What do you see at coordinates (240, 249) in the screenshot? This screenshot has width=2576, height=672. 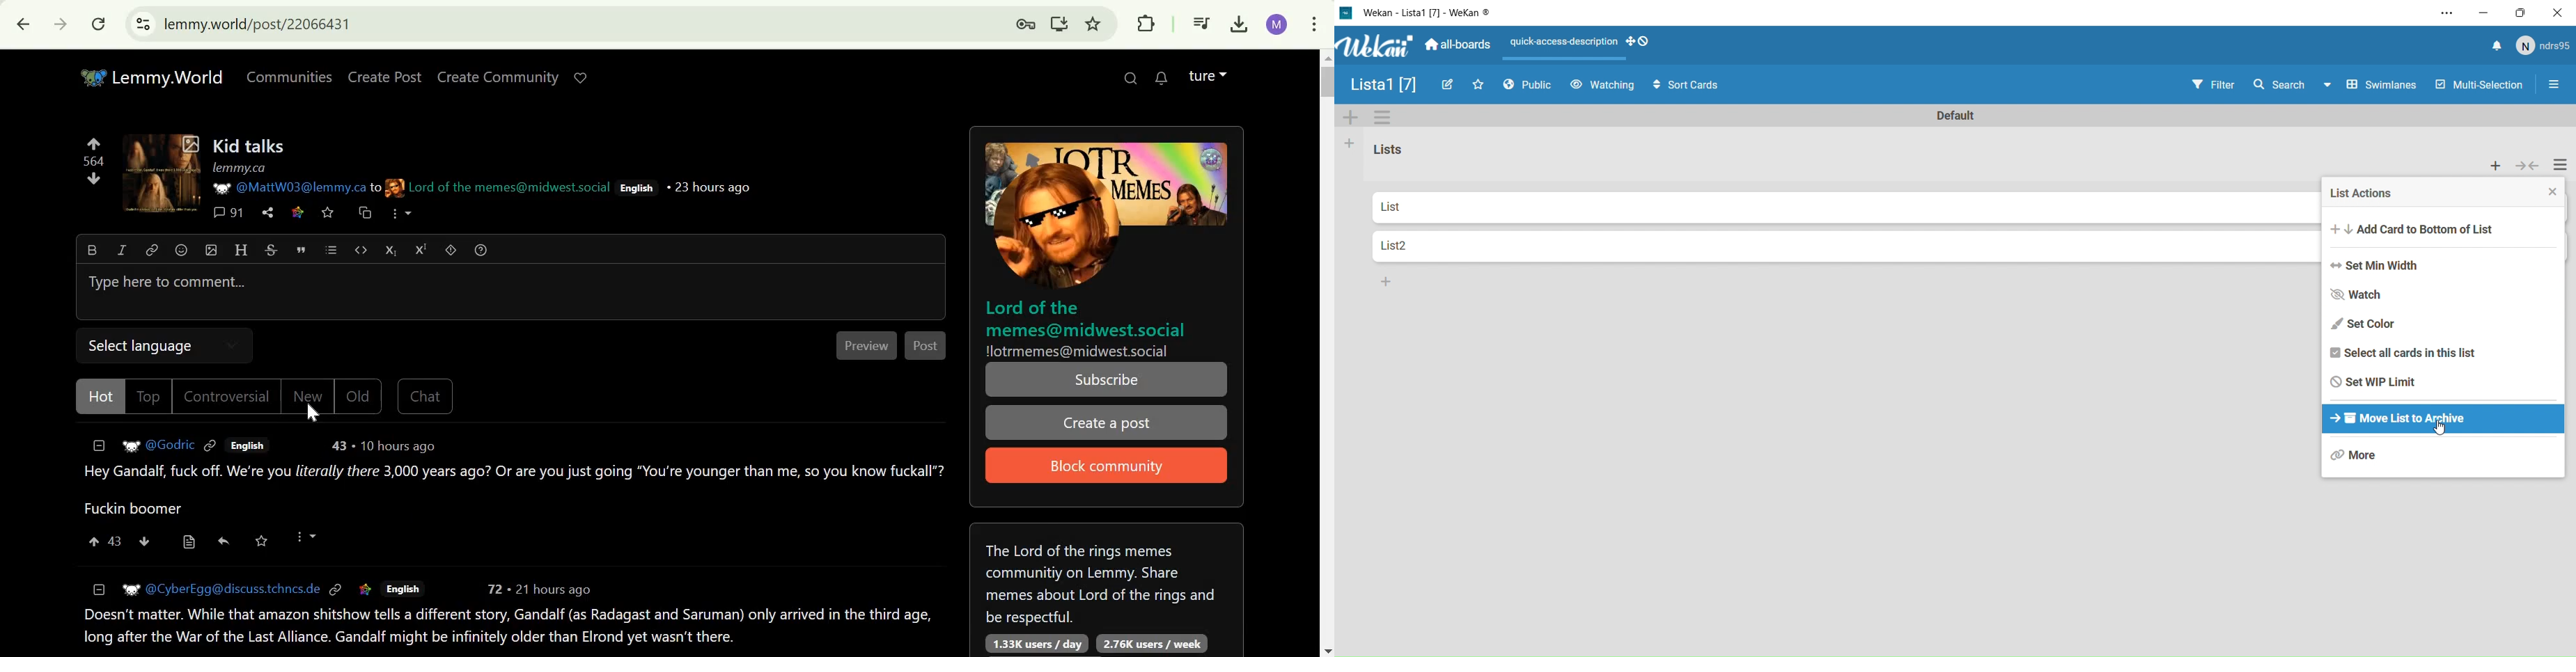 I see `header` at bounding box center [240, 249].